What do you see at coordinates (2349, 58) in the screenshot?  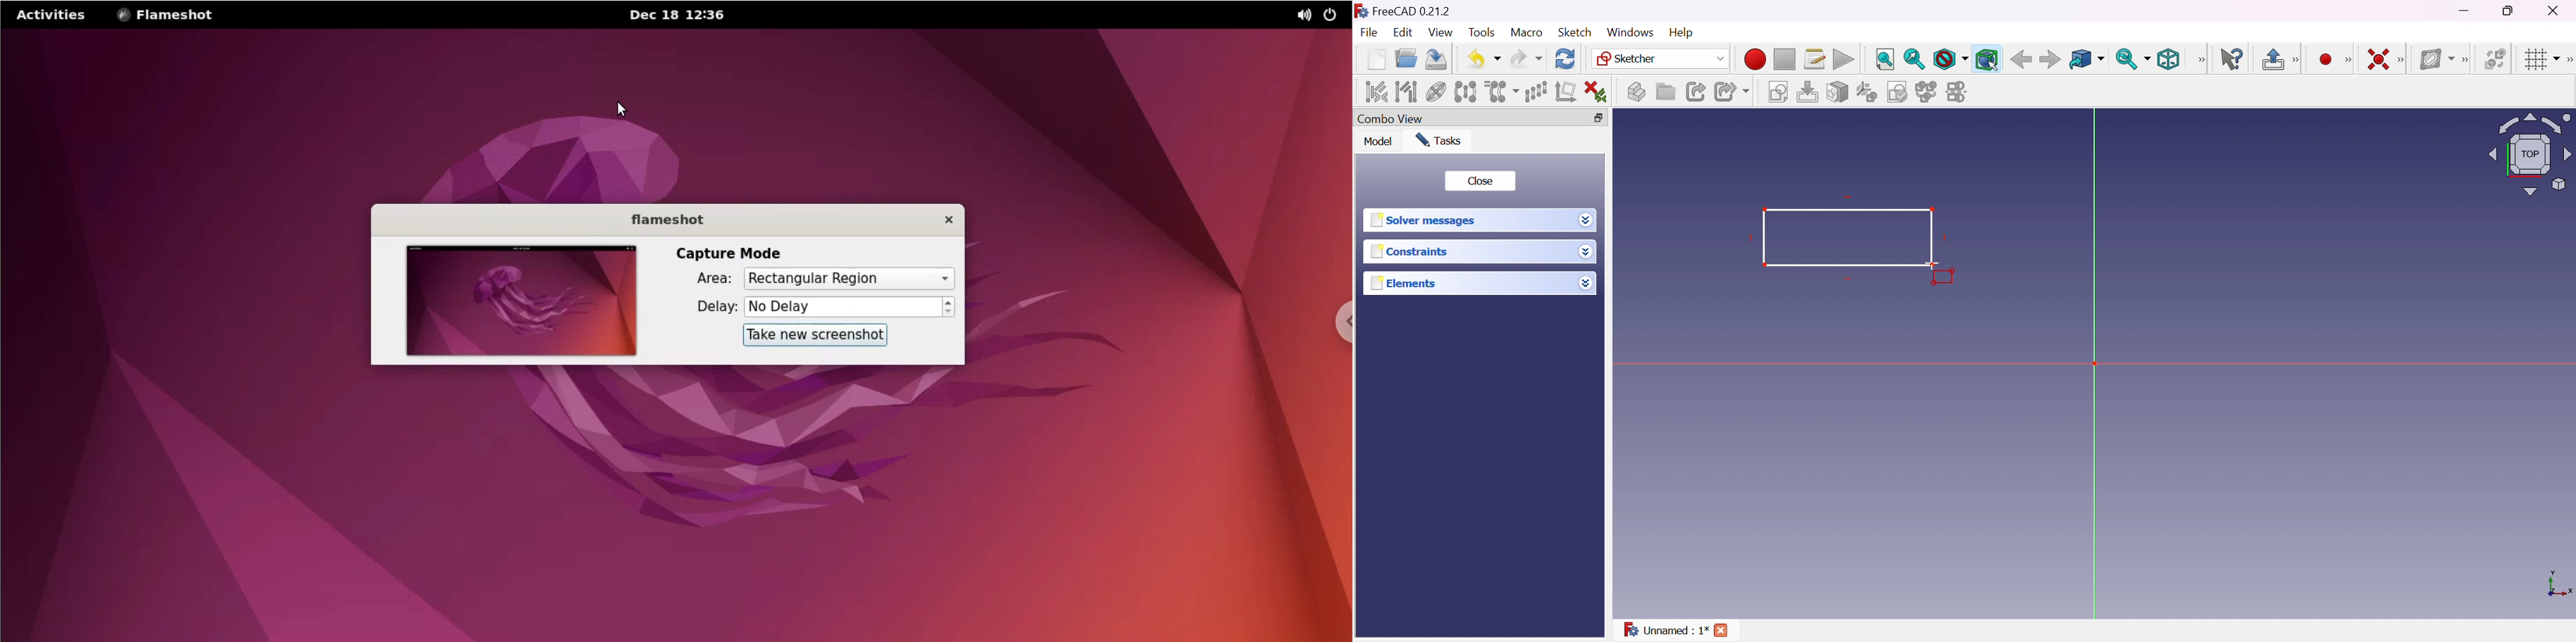 I see `[Sketcher geometrics]` at bounding box center [2349, 58].